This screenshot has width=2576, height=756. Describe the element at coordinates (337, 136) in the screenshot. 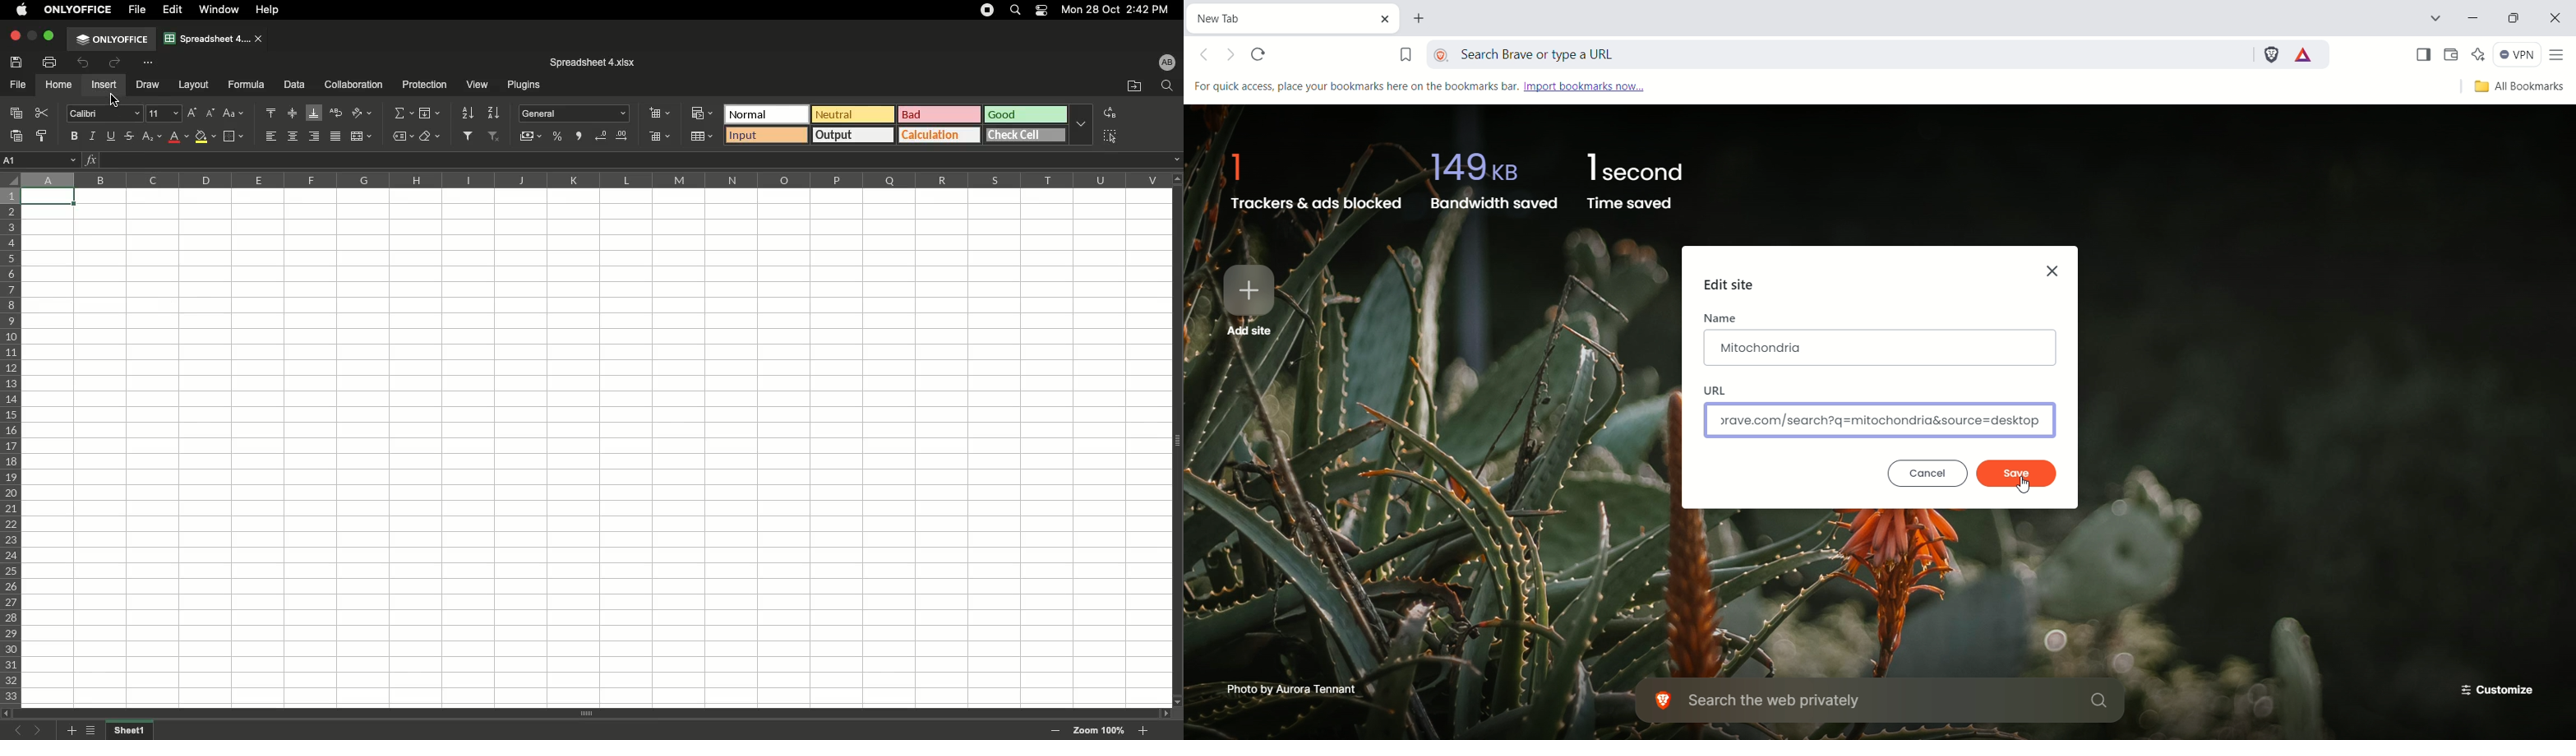

I see `Justified` at that location.